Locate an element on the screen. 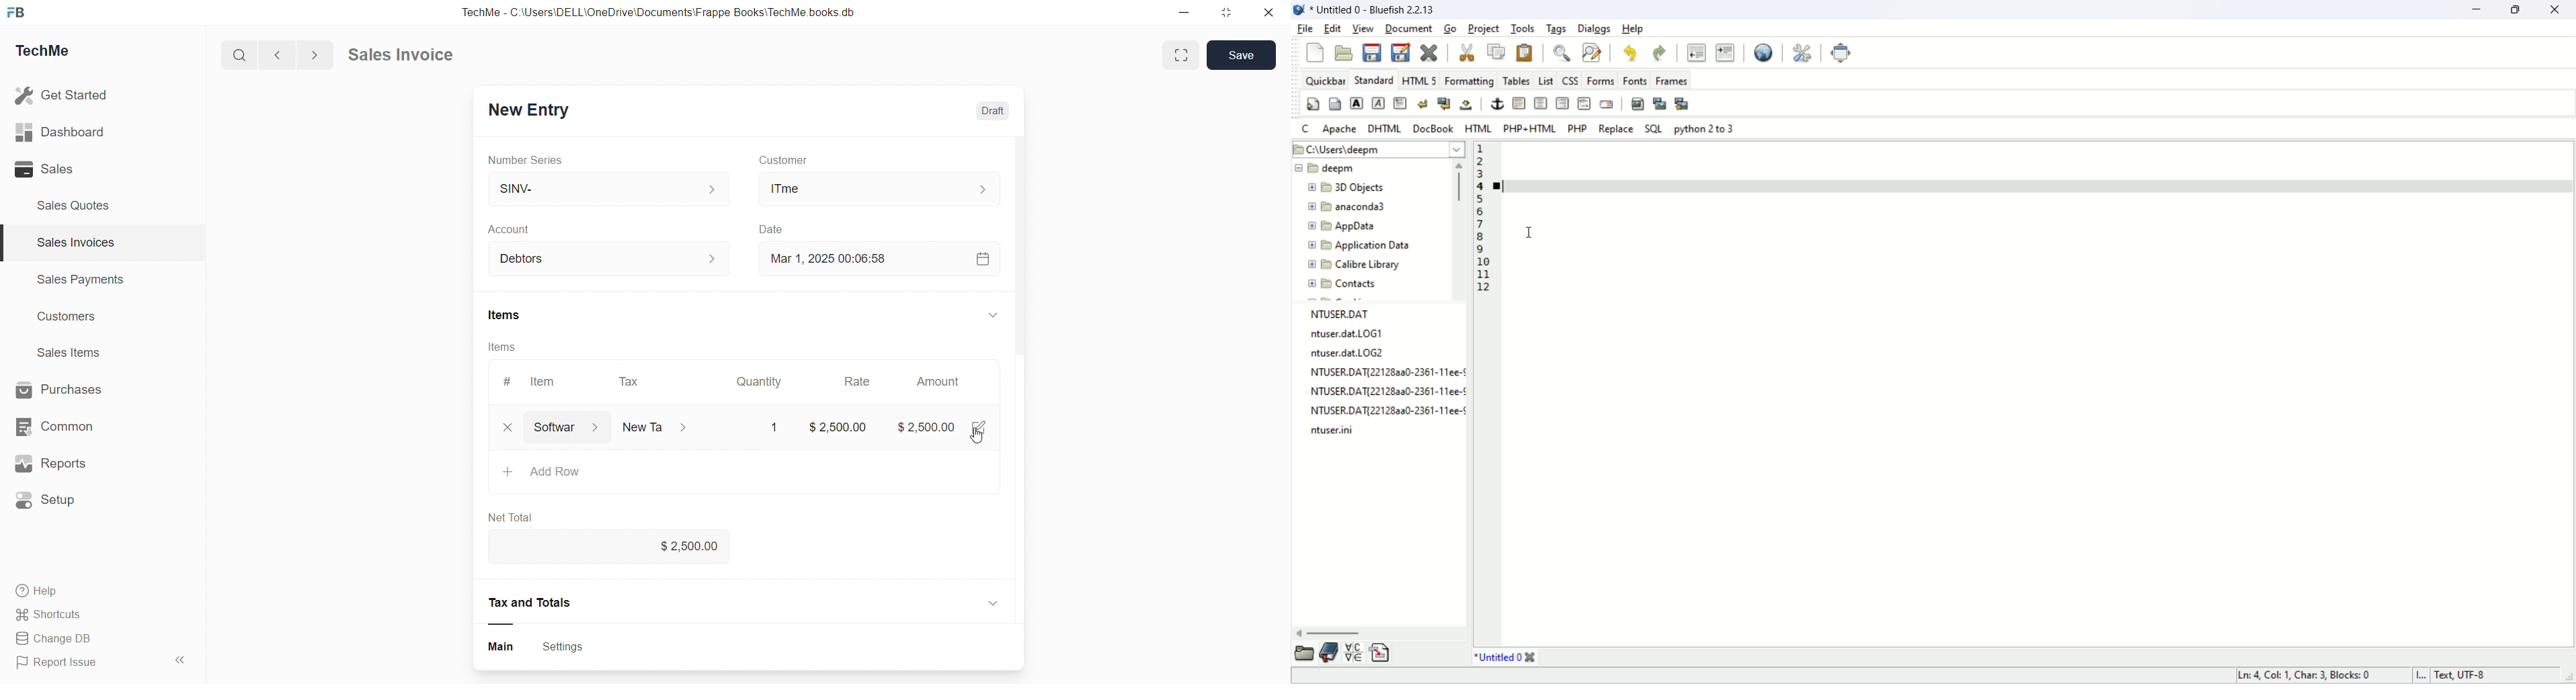  maximize is located at coordinates (2517, 9).